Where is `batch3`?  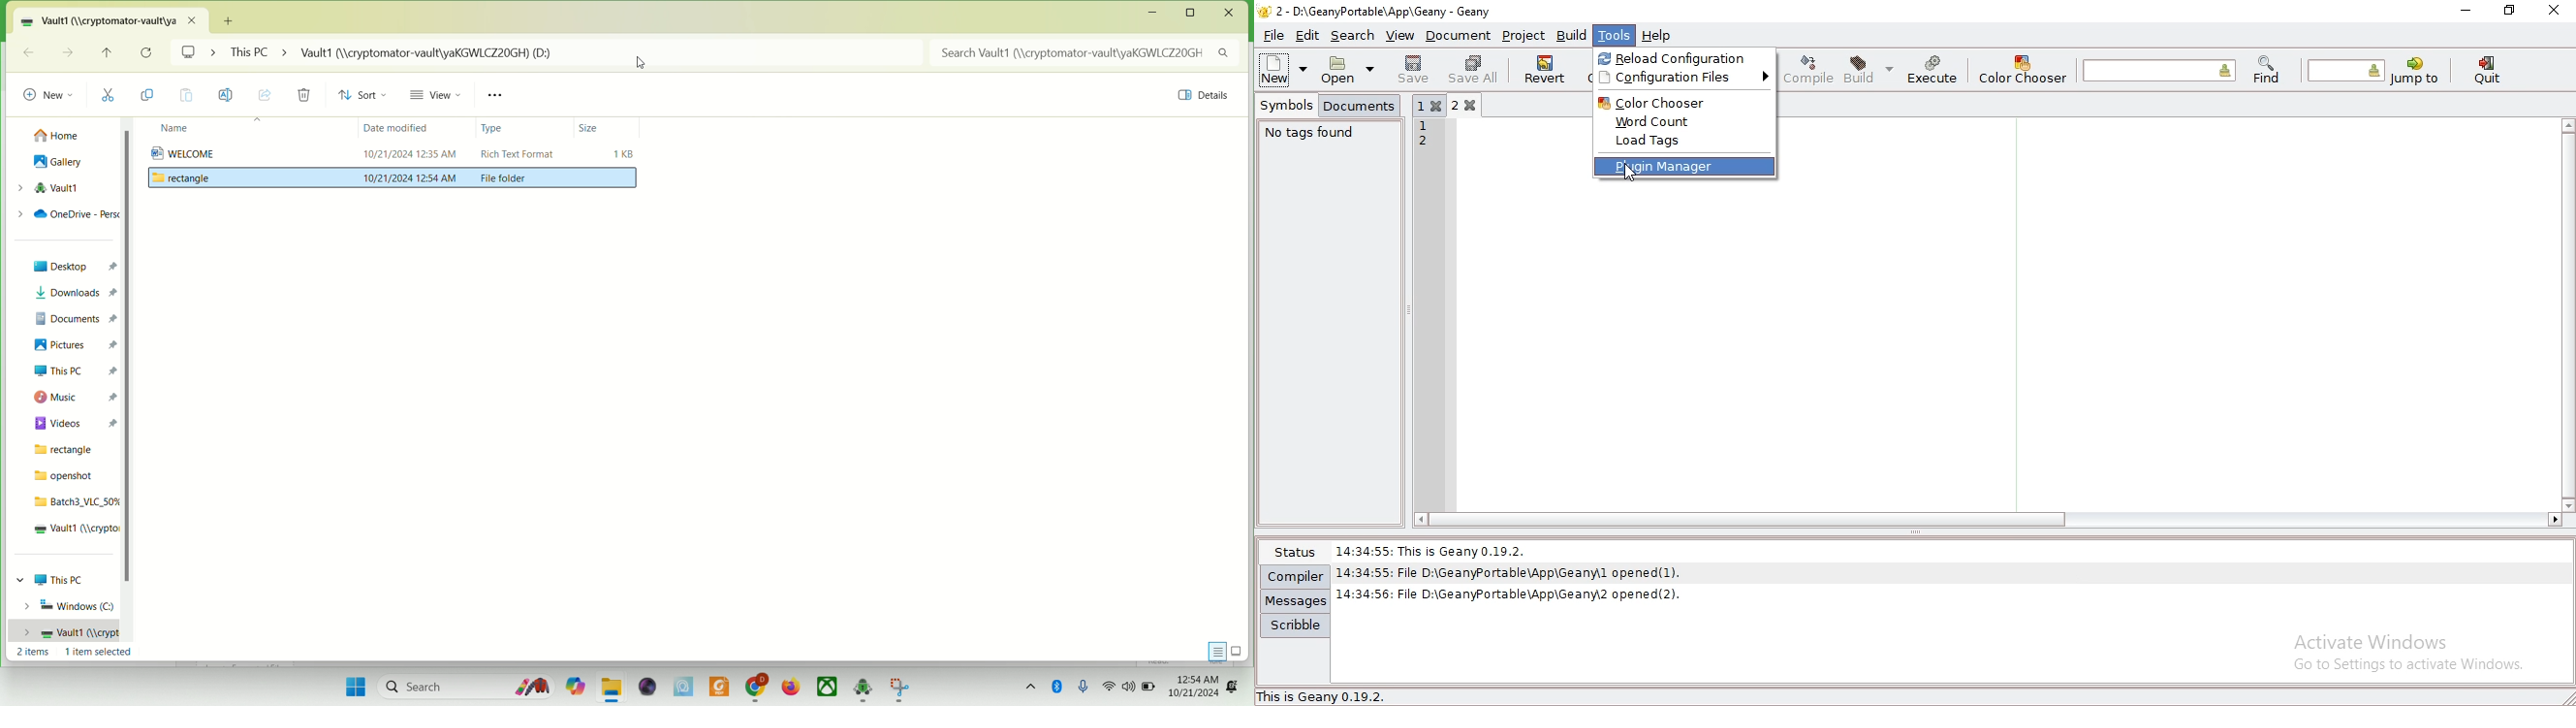 batch3 is located at coordinates (73, 501).